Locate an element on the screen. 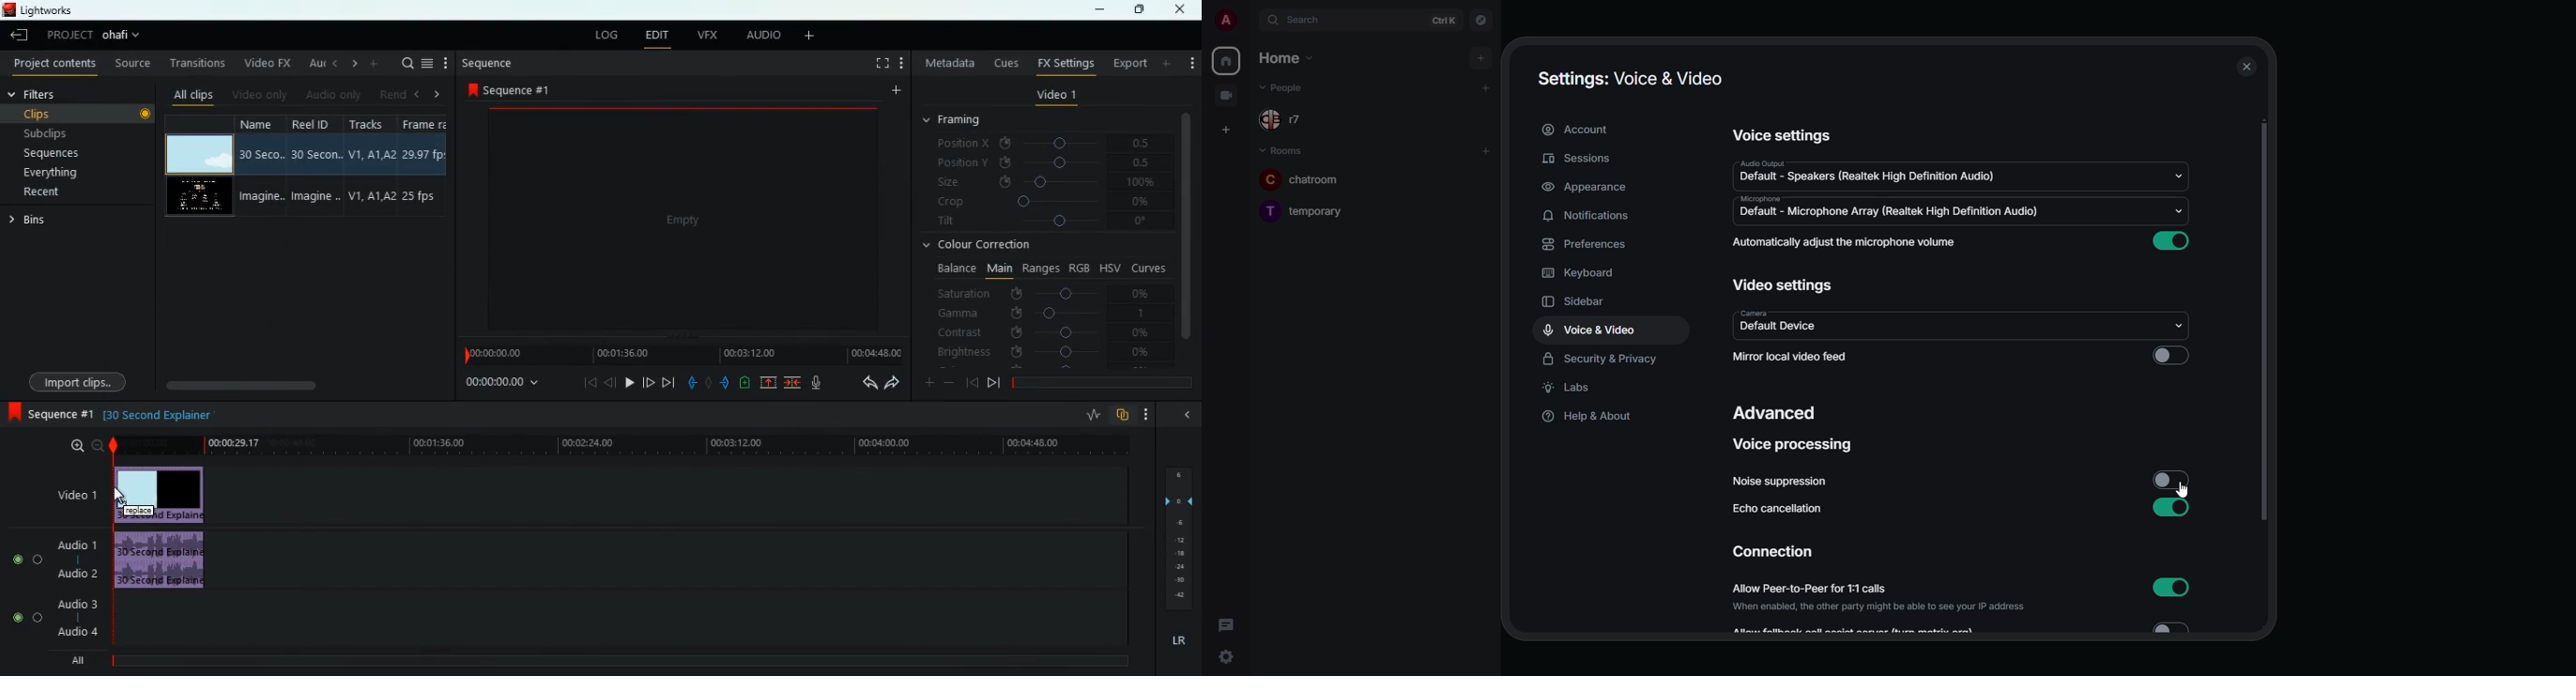  room is located at coordinates (1299, 181).